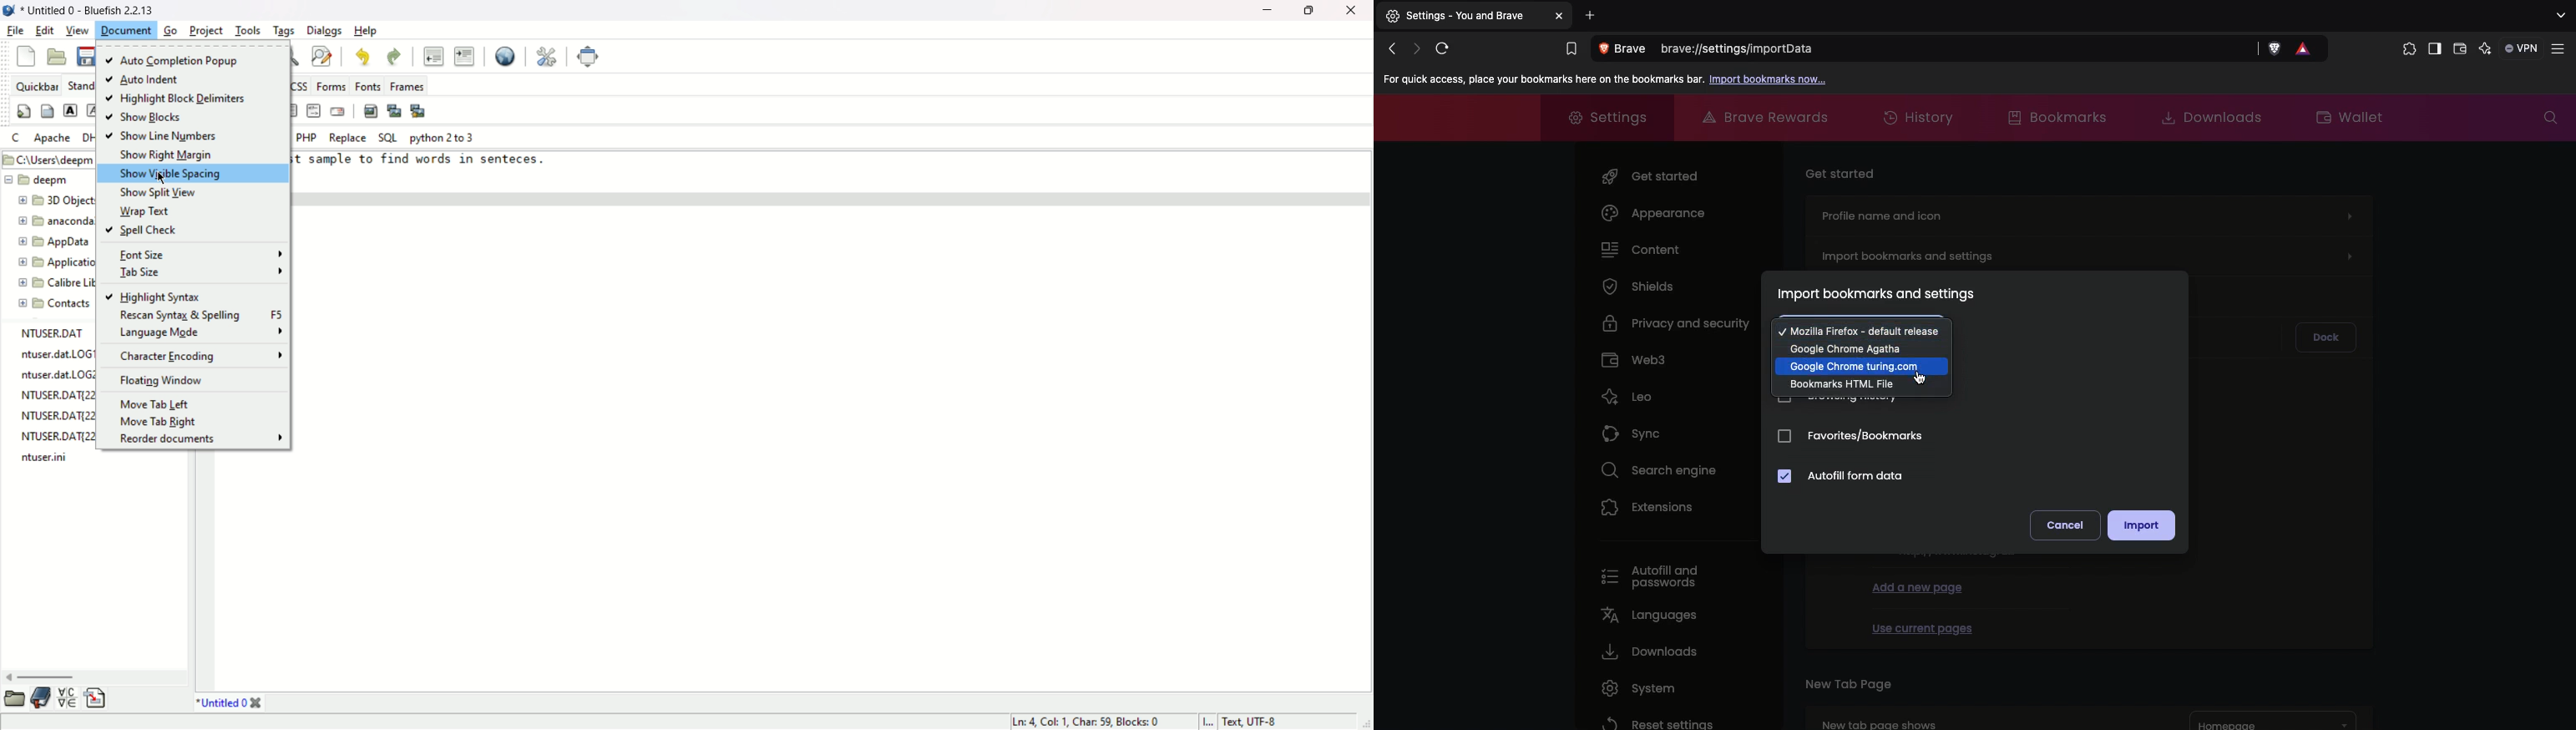 The image size is (2576, 756). I want to click on tags, so click(283, 30).